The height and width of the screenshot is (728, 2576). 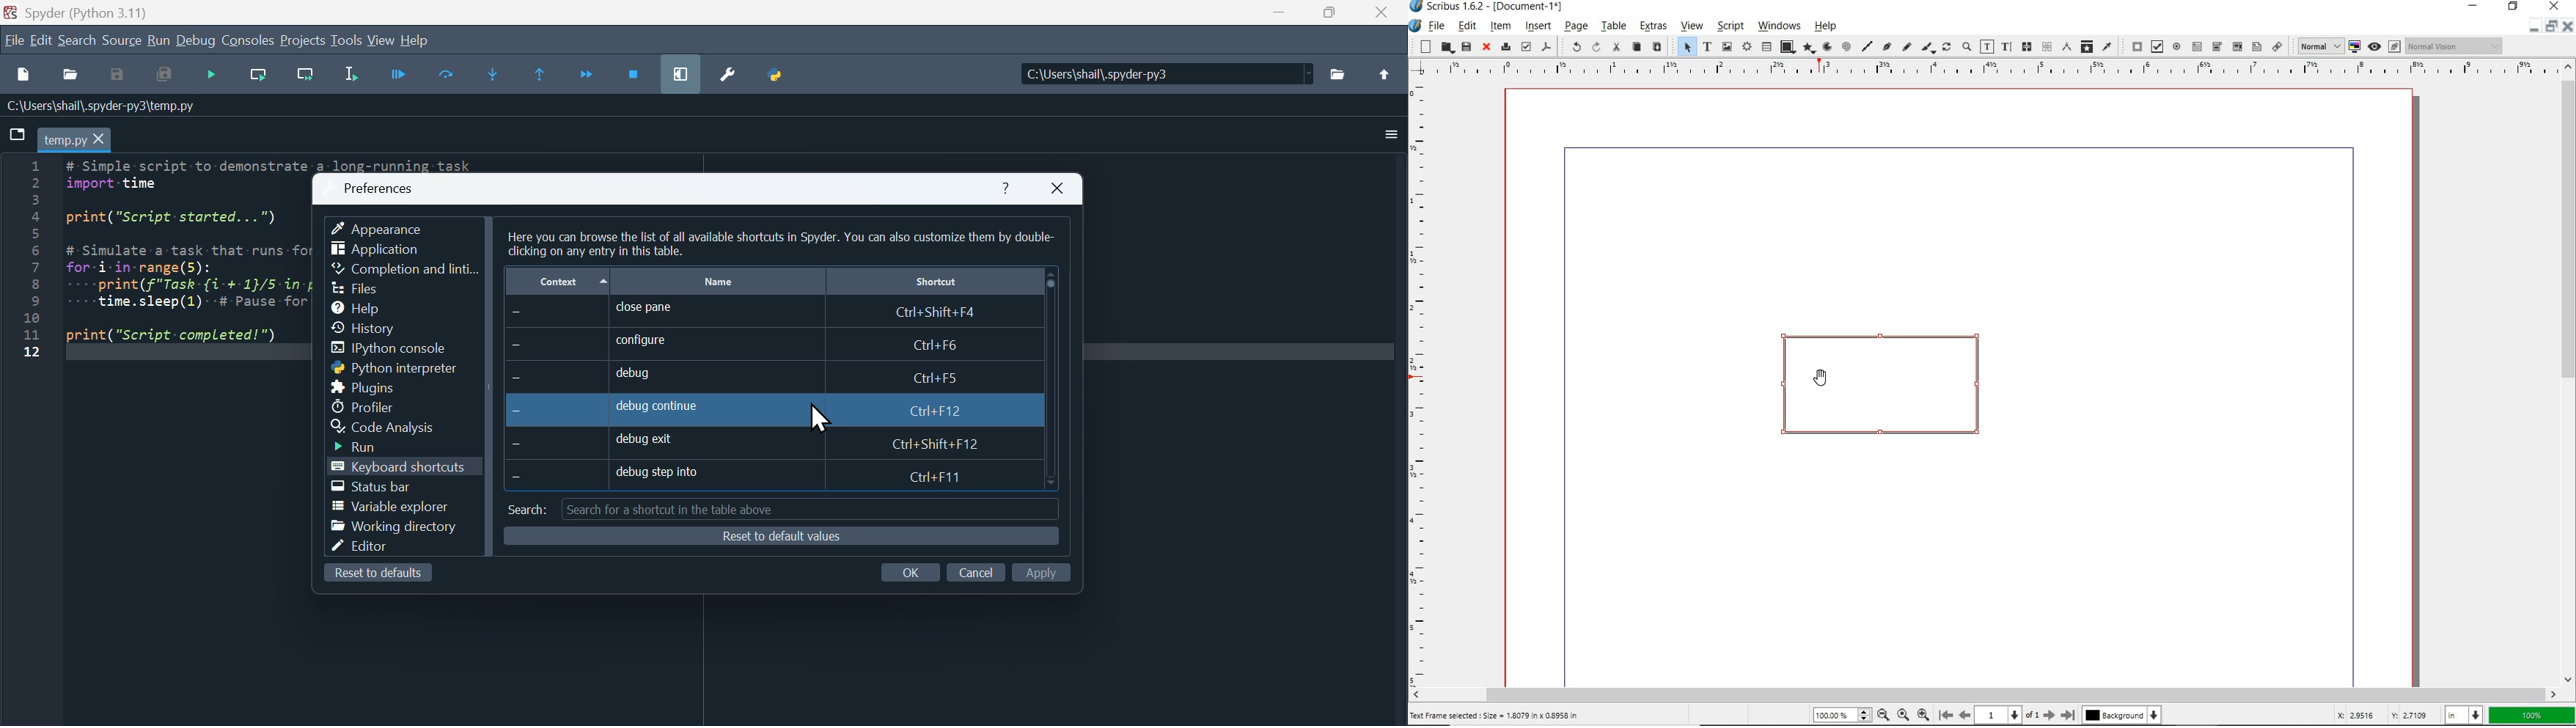 What do you see at coordinates (746, 375) in the screenshot?
I see `debug` at bounding box center [746, 375].